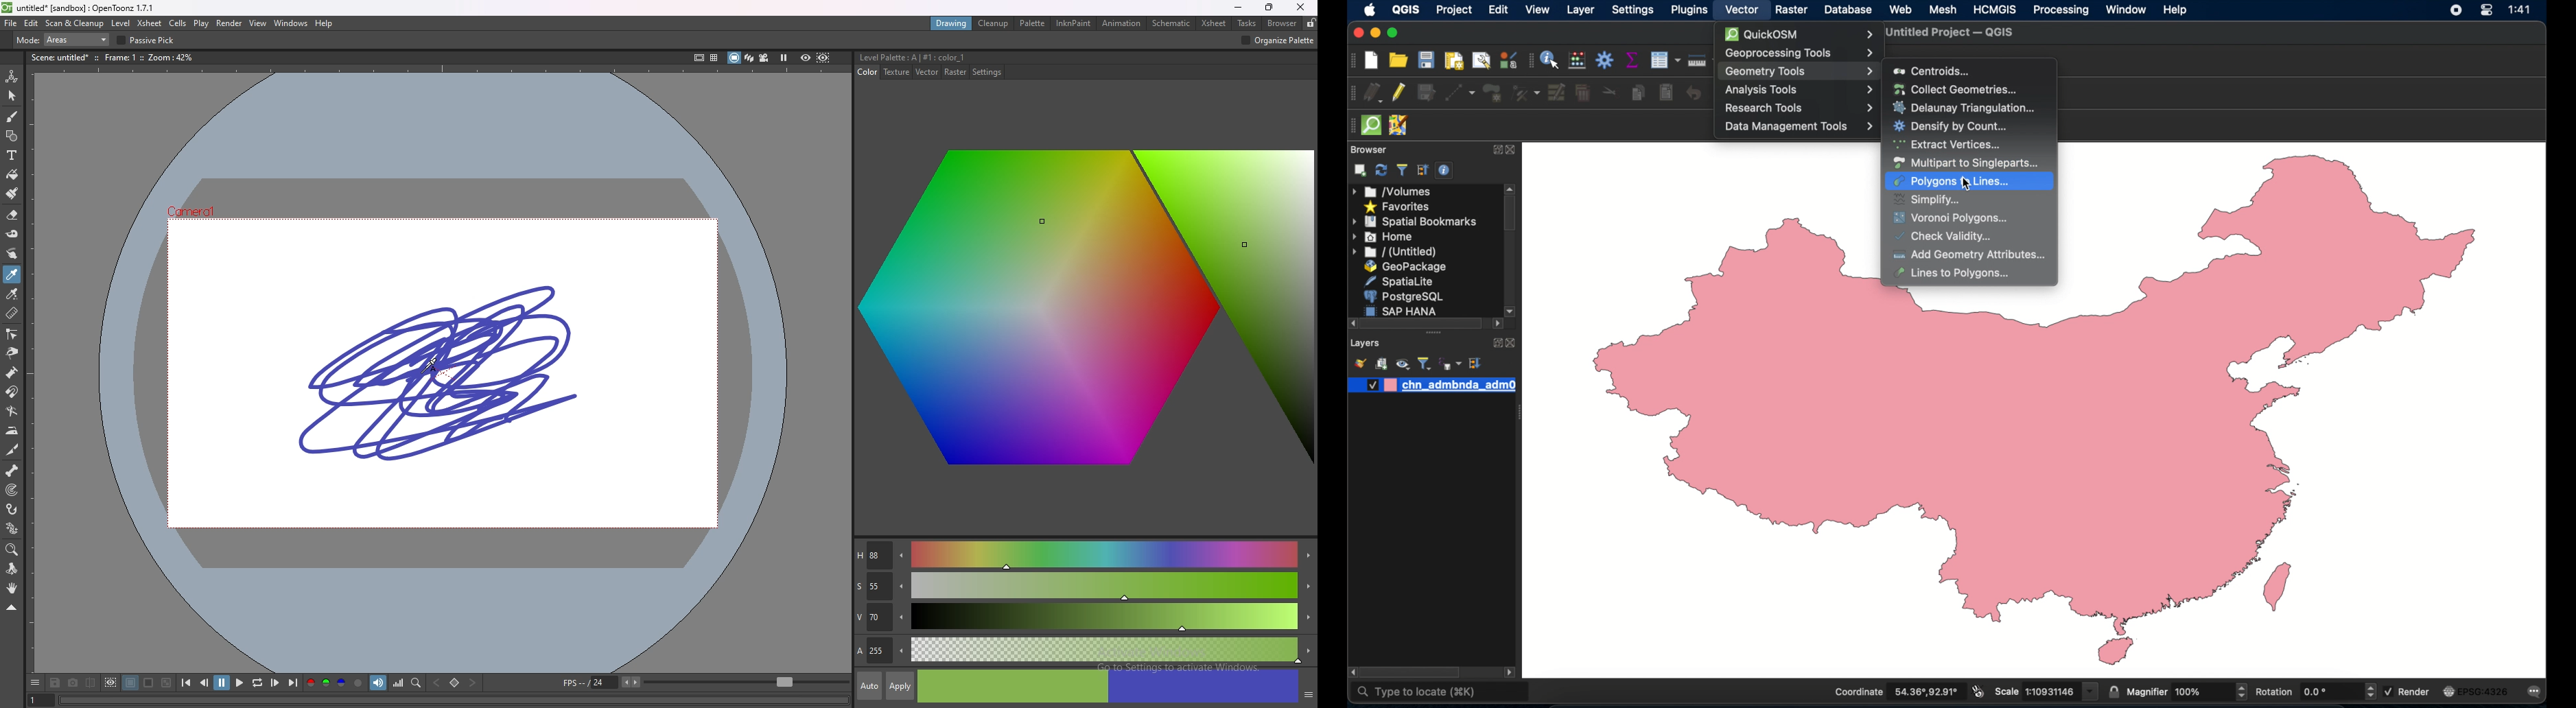 The height and width of the screenshot is (728, 2576). I want to click on camera stand view, so click(733, 58).